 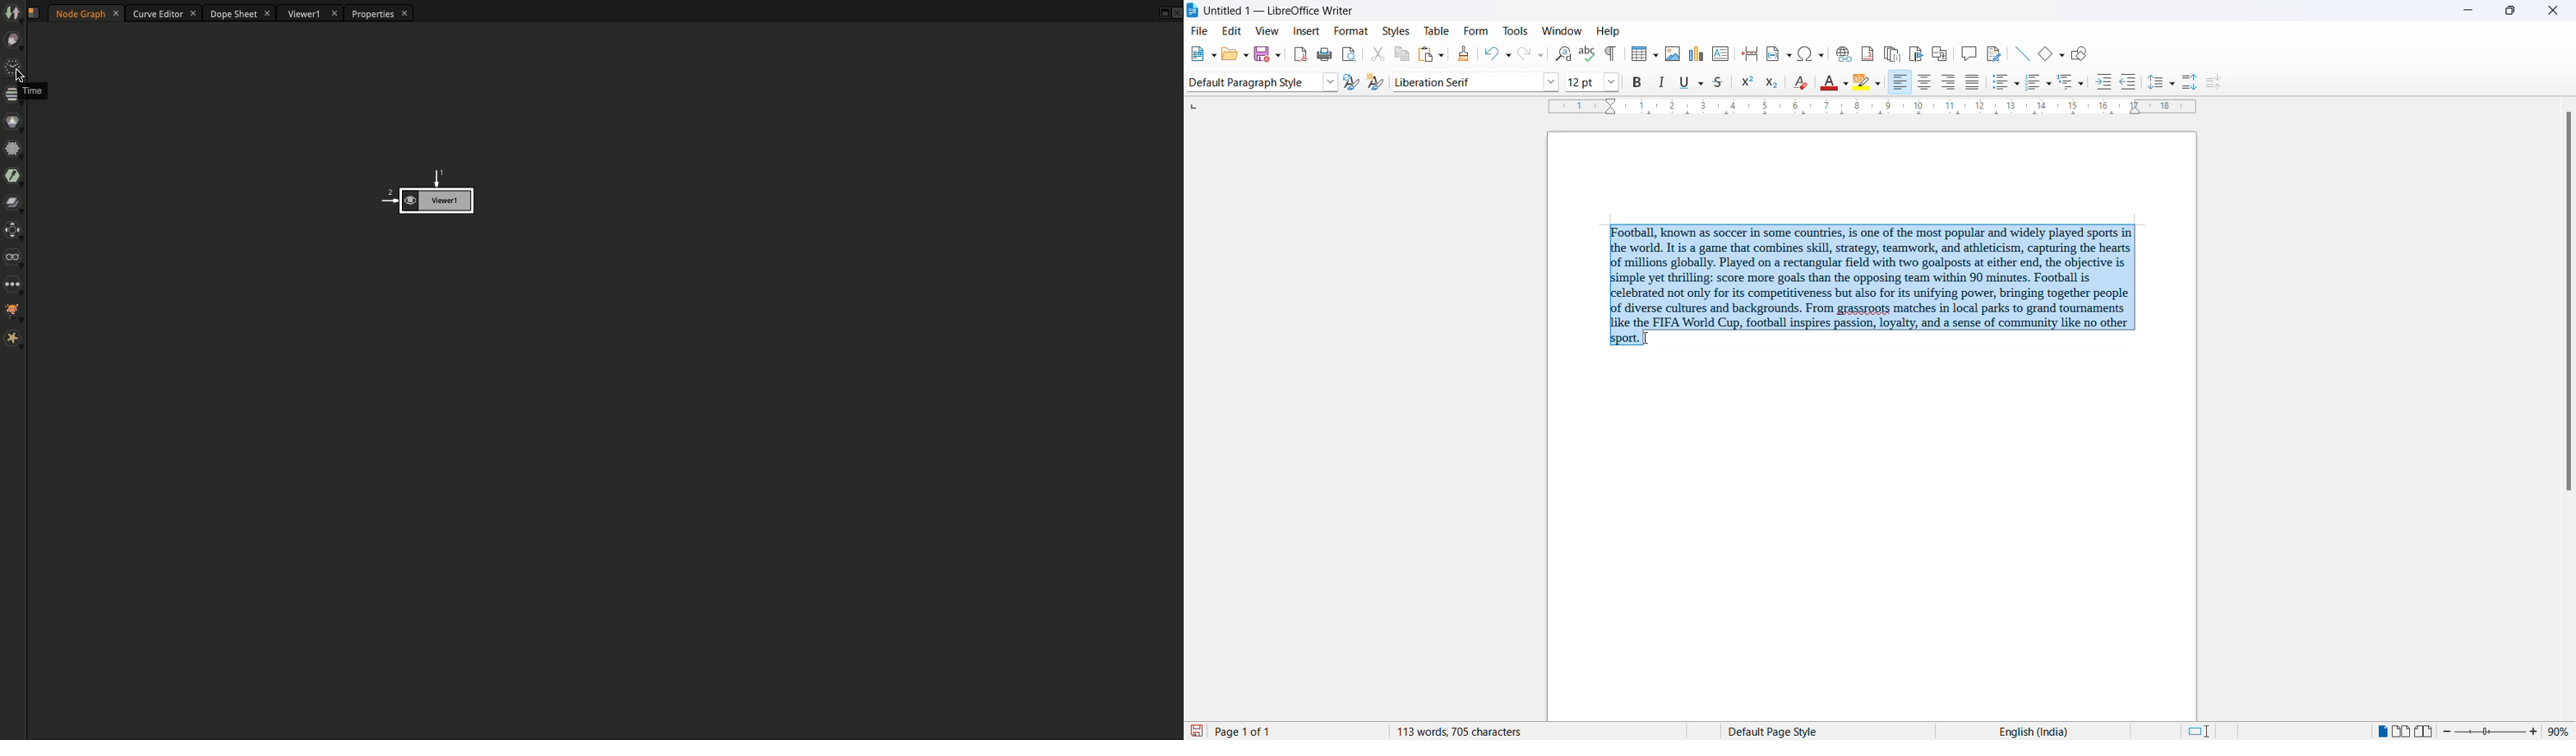 I want to click on scaling, so click(x=1869, y=108).